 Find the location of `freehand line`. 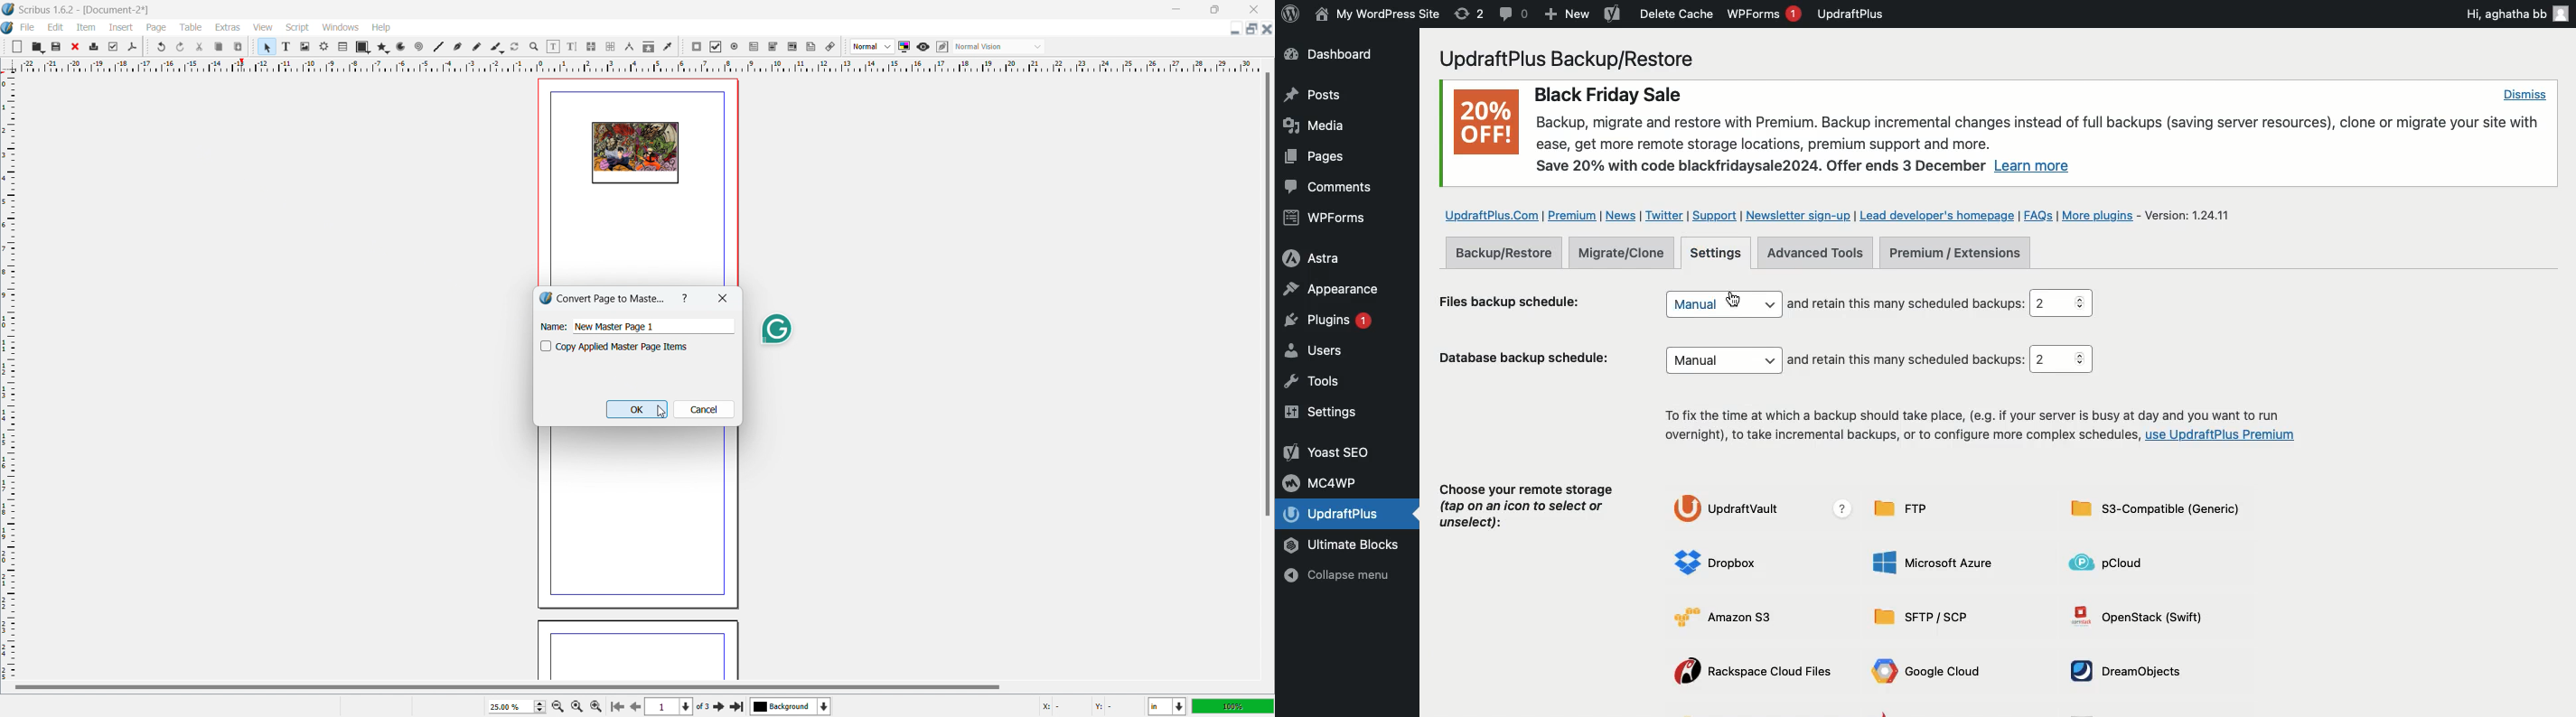

freehand line is located at coordinates (478, 47).